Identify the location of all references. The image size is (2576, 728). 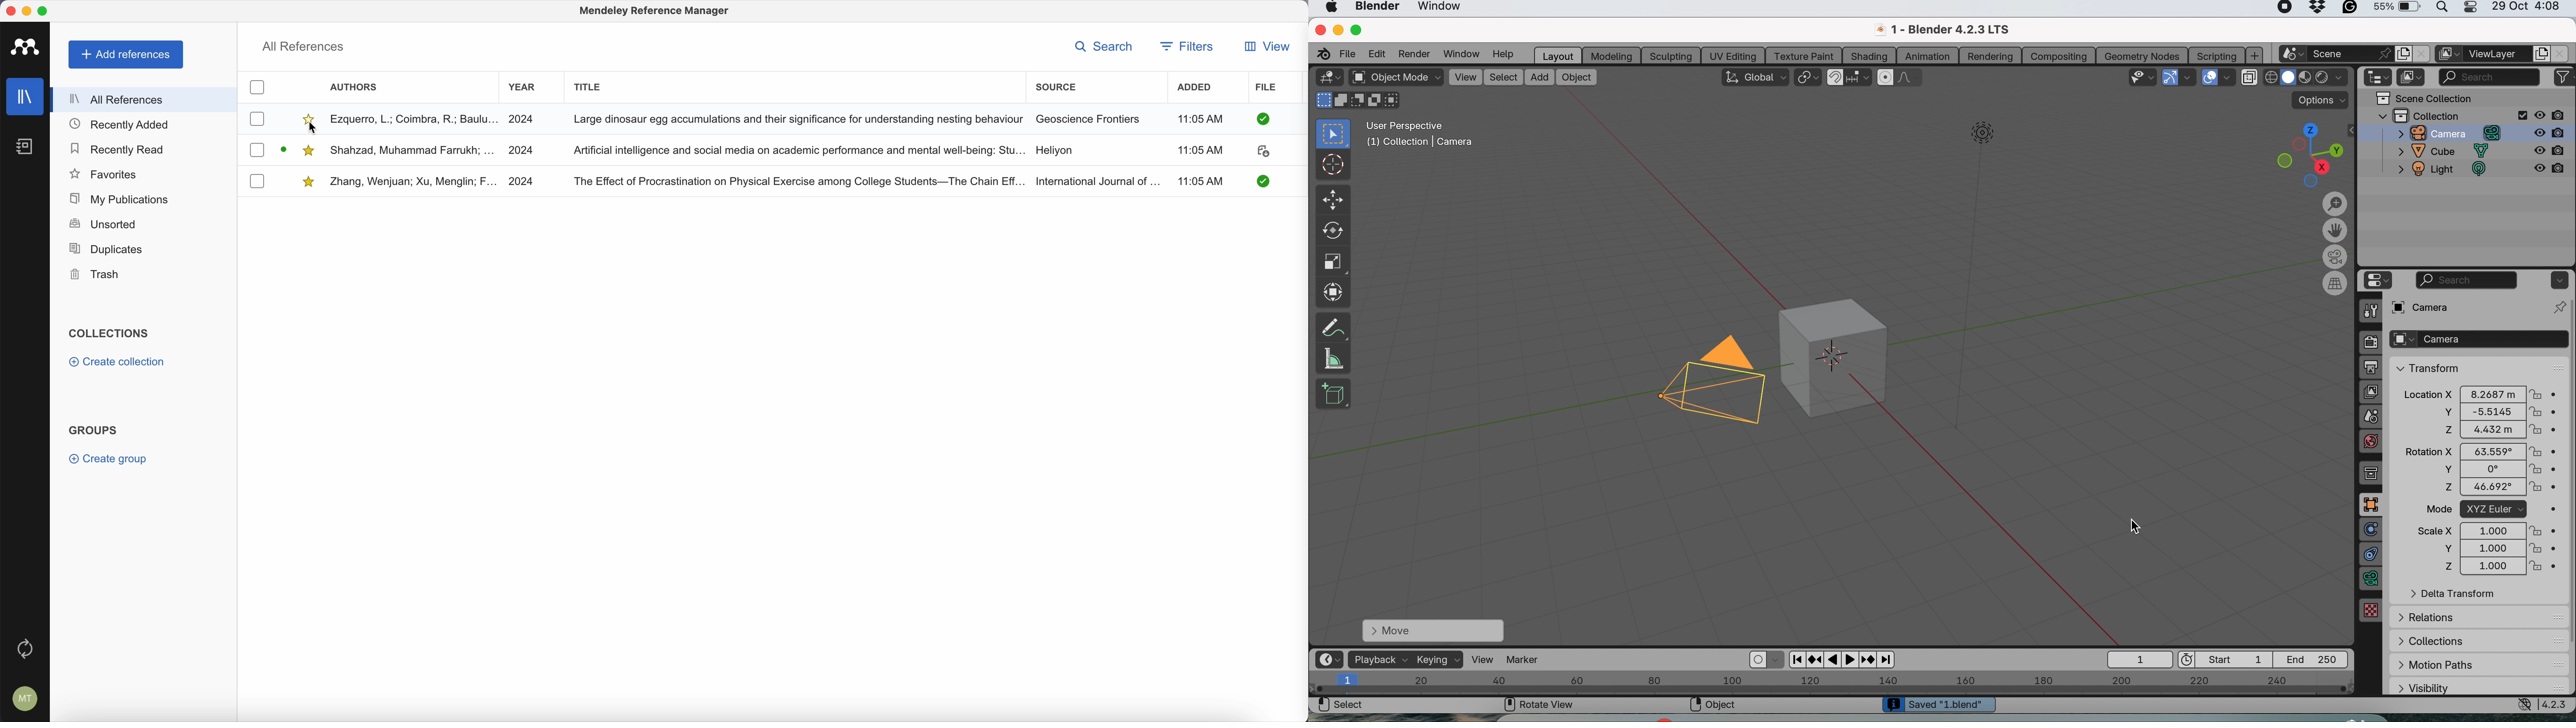
(304, 46).